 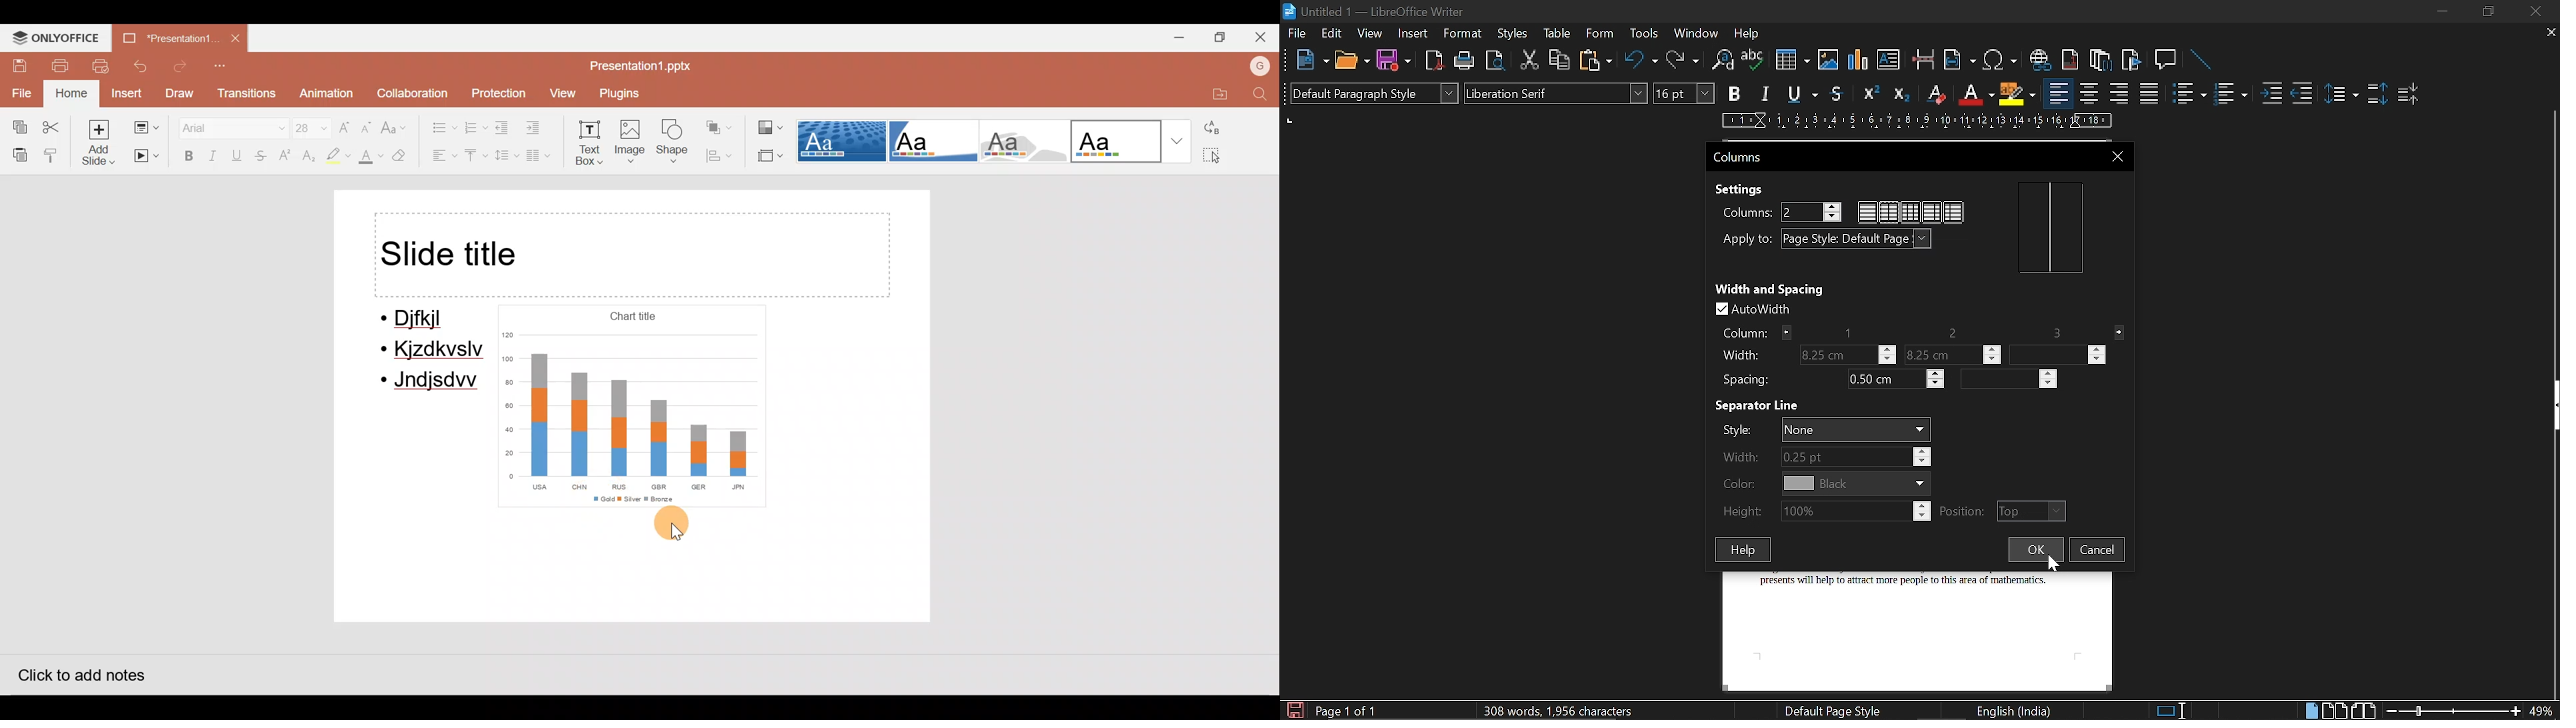 What do you see at coordinates (2312, 708) in the screenshot?
I see `single page` at bounding box center [2312, 708].